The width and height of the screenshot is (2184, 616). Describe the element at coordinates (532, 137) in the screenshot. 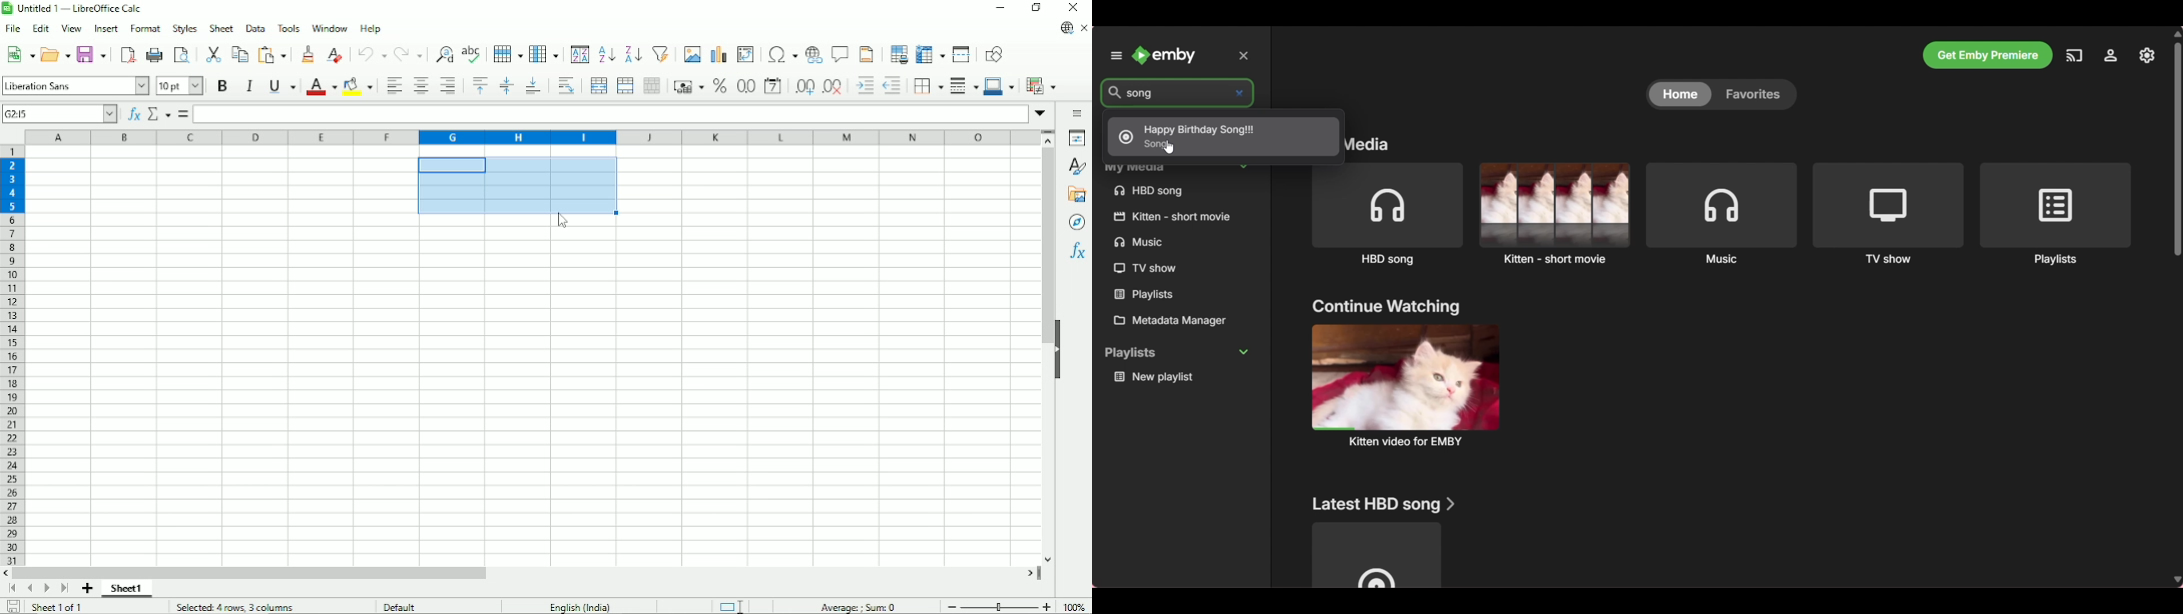

I see `Column headings` at that location.